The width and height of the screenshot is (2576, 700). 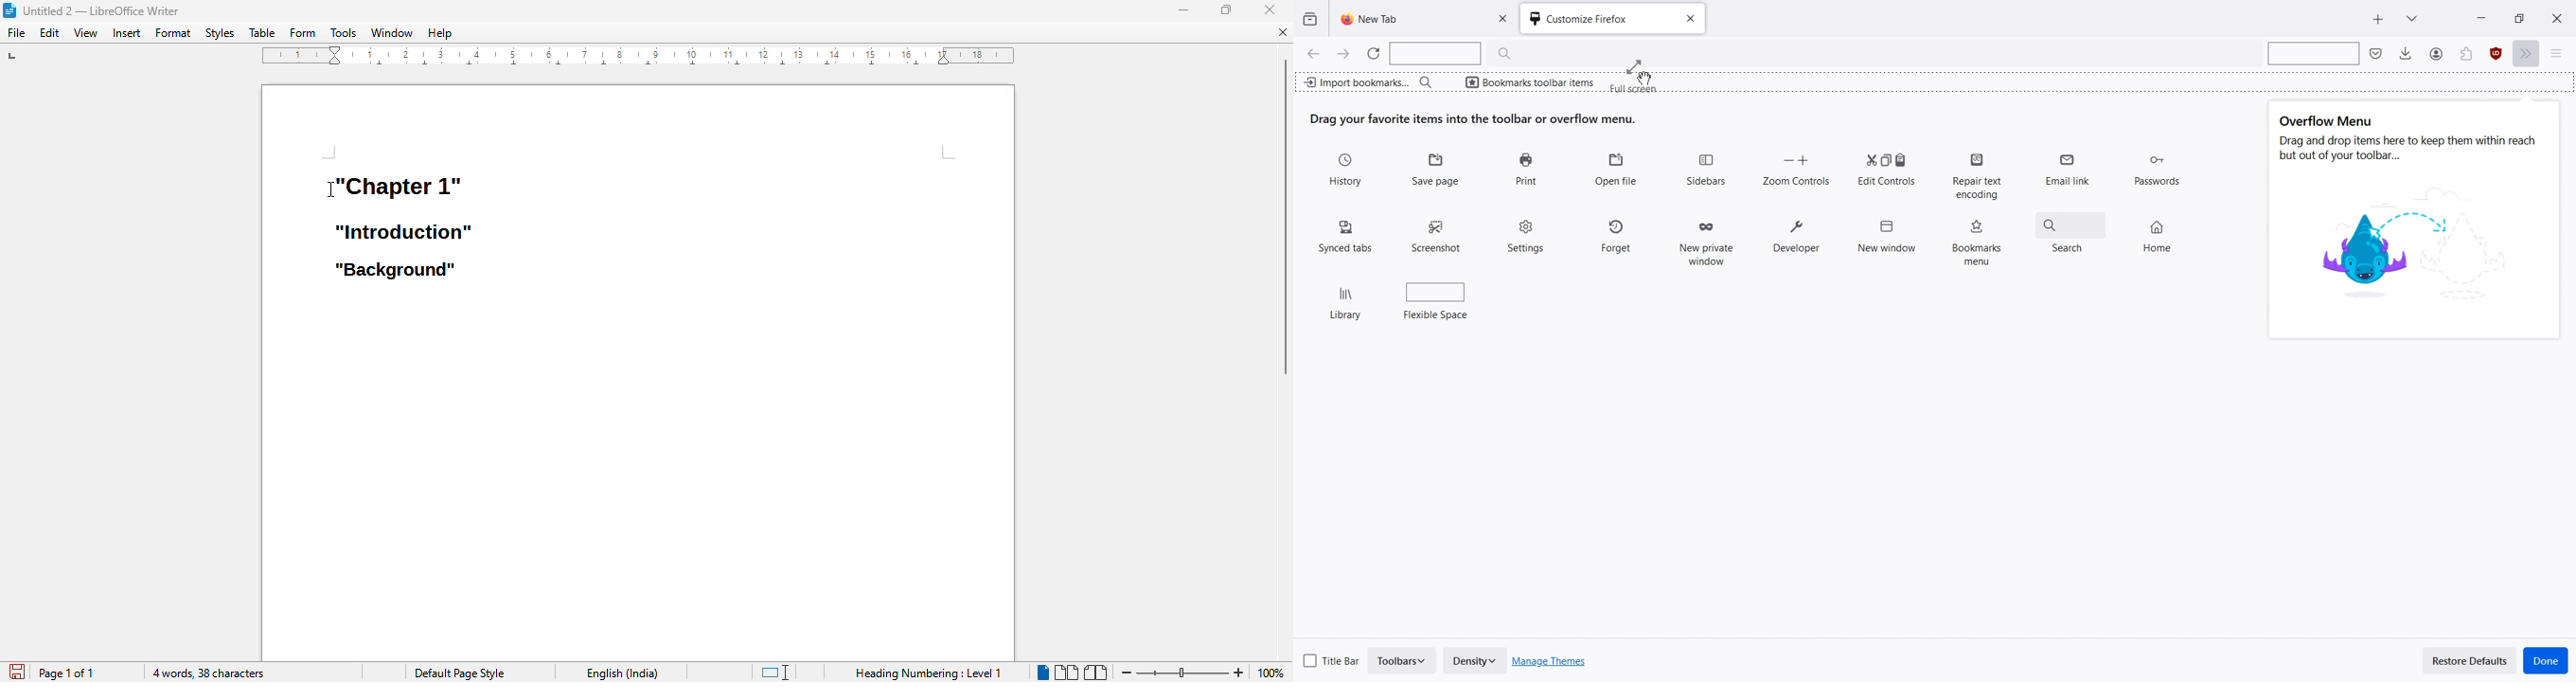 I want to click on page style, so click(x=458, y=673).